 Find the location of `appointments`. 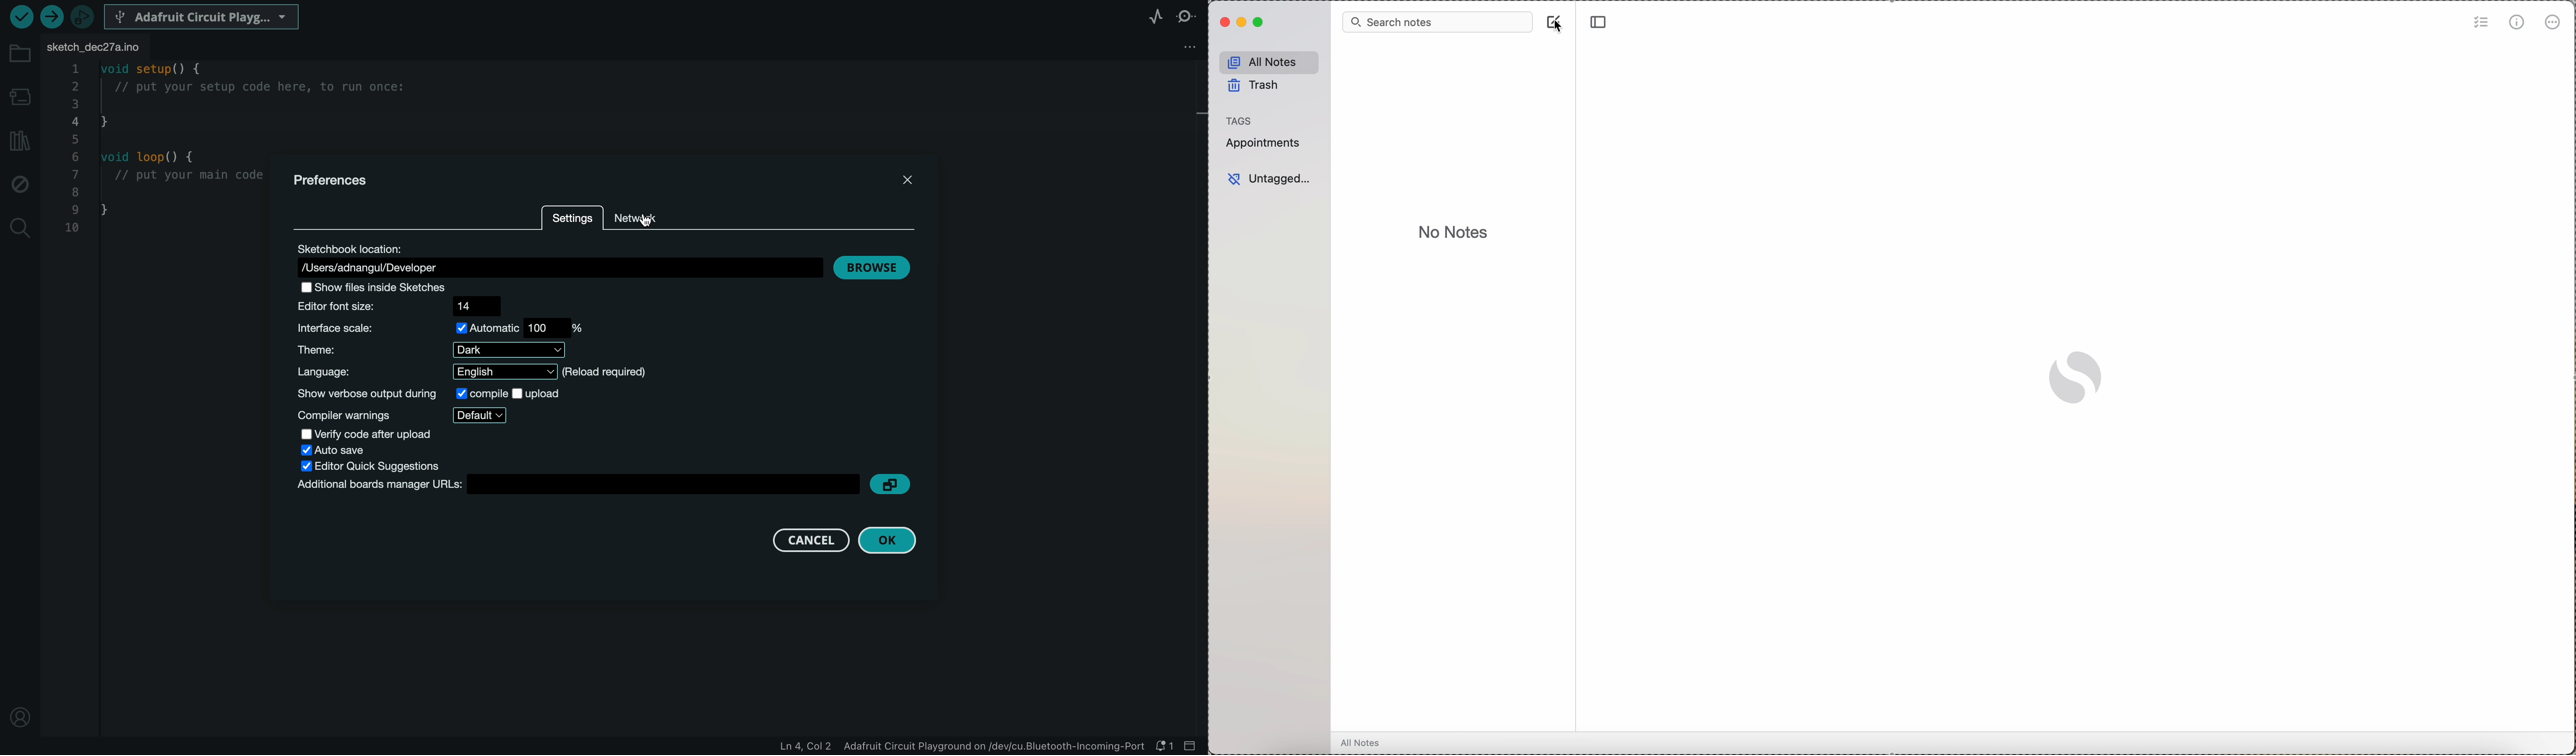

appointments is located at coordinates (1263, 143).